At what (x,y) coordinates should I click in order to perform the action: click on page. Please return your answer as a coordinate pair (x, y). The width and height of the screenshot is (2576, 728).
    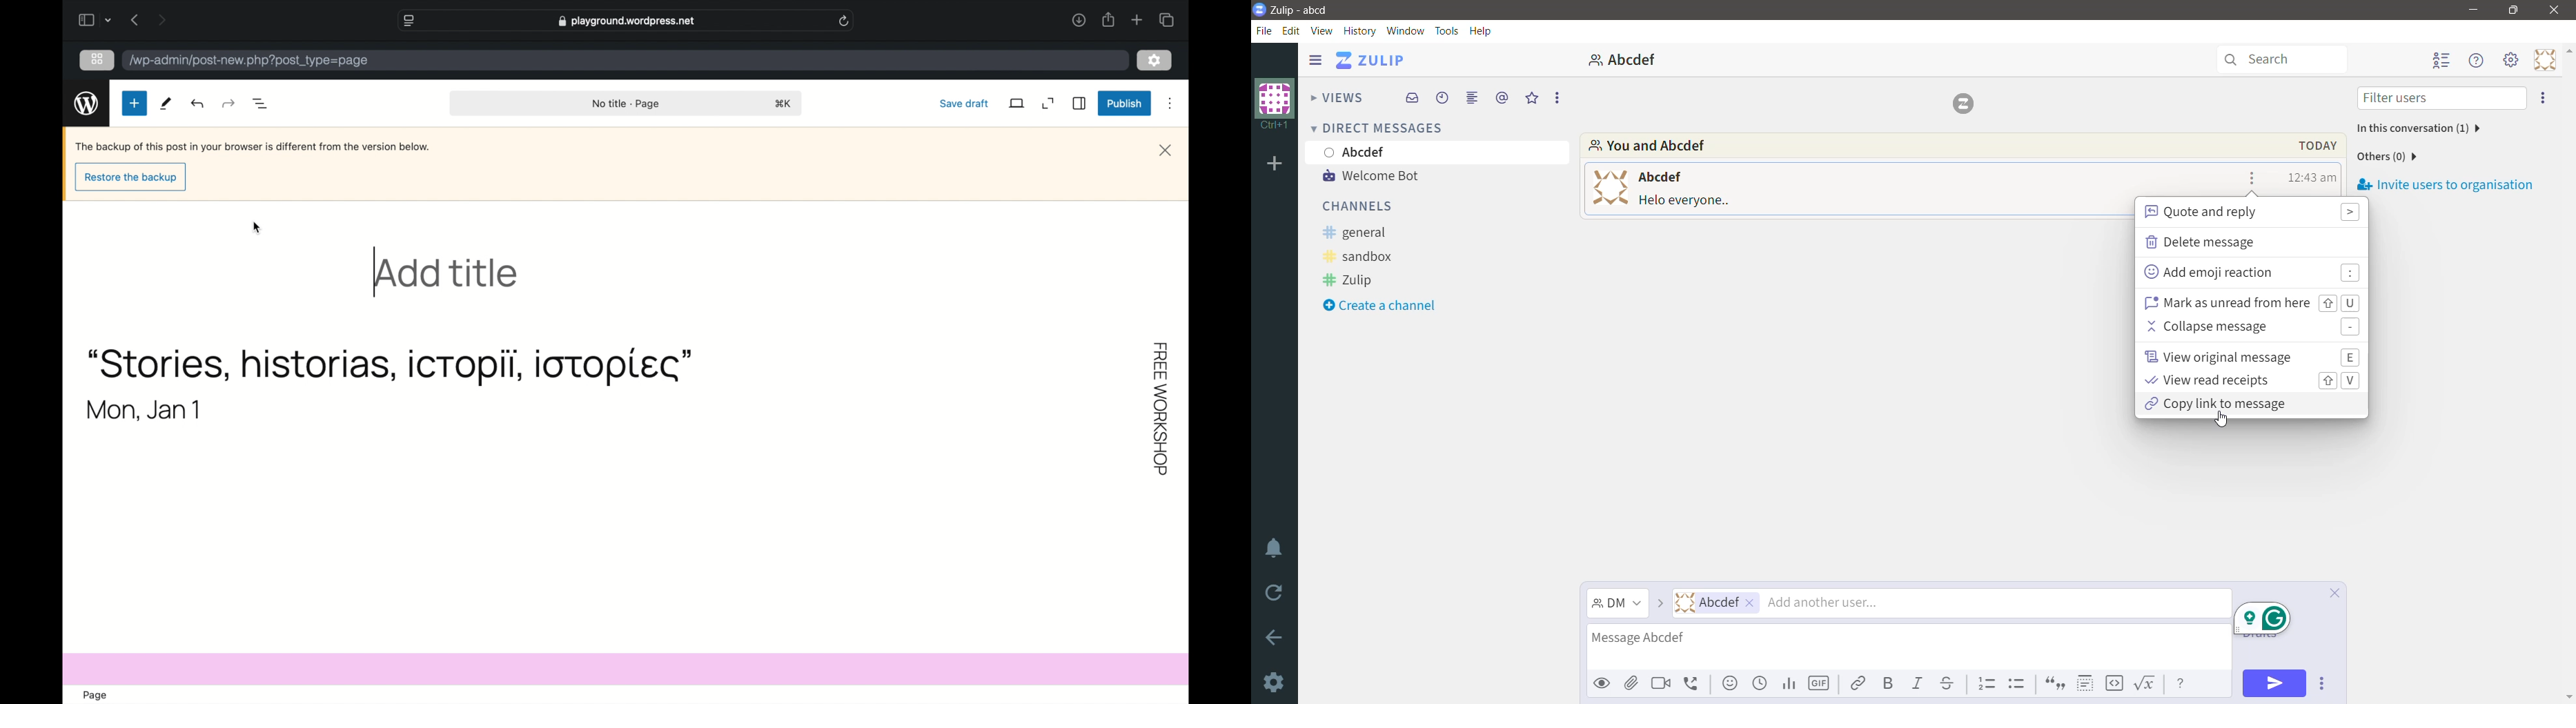
    Looking at the image, I should click on (97, 695).